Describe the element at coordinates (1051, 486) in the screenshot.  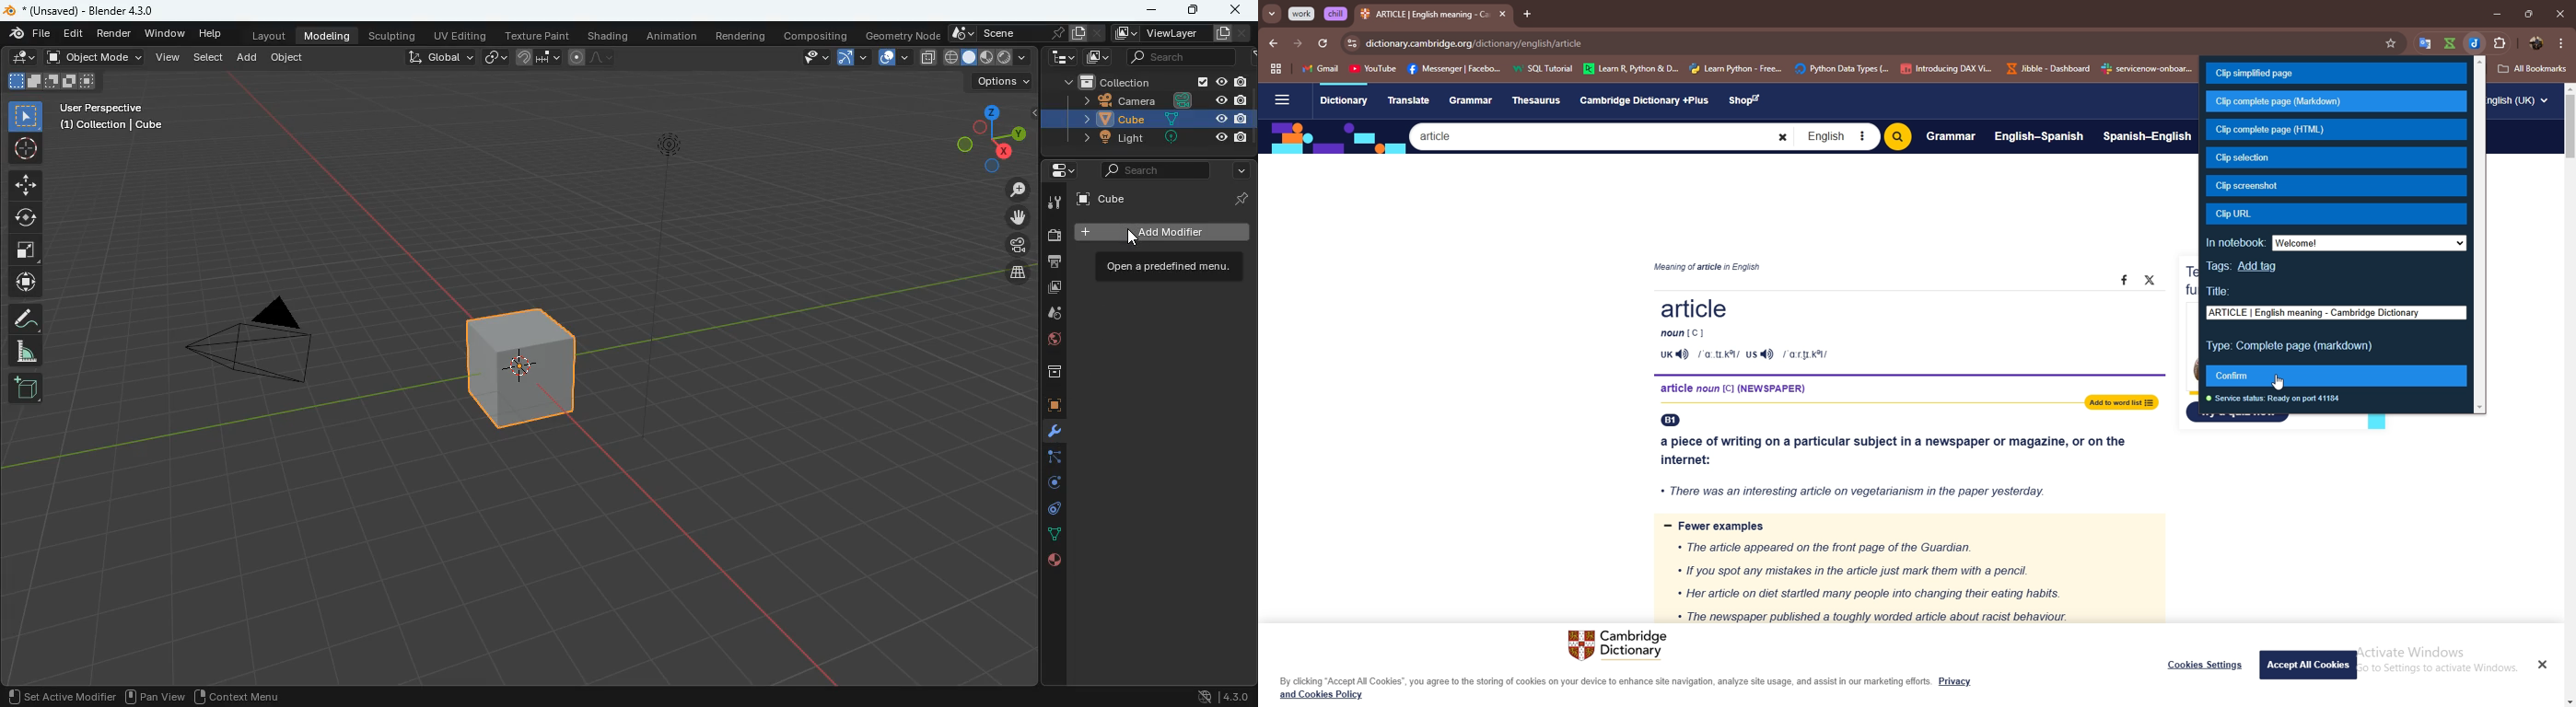
I see `rotate` at that location.